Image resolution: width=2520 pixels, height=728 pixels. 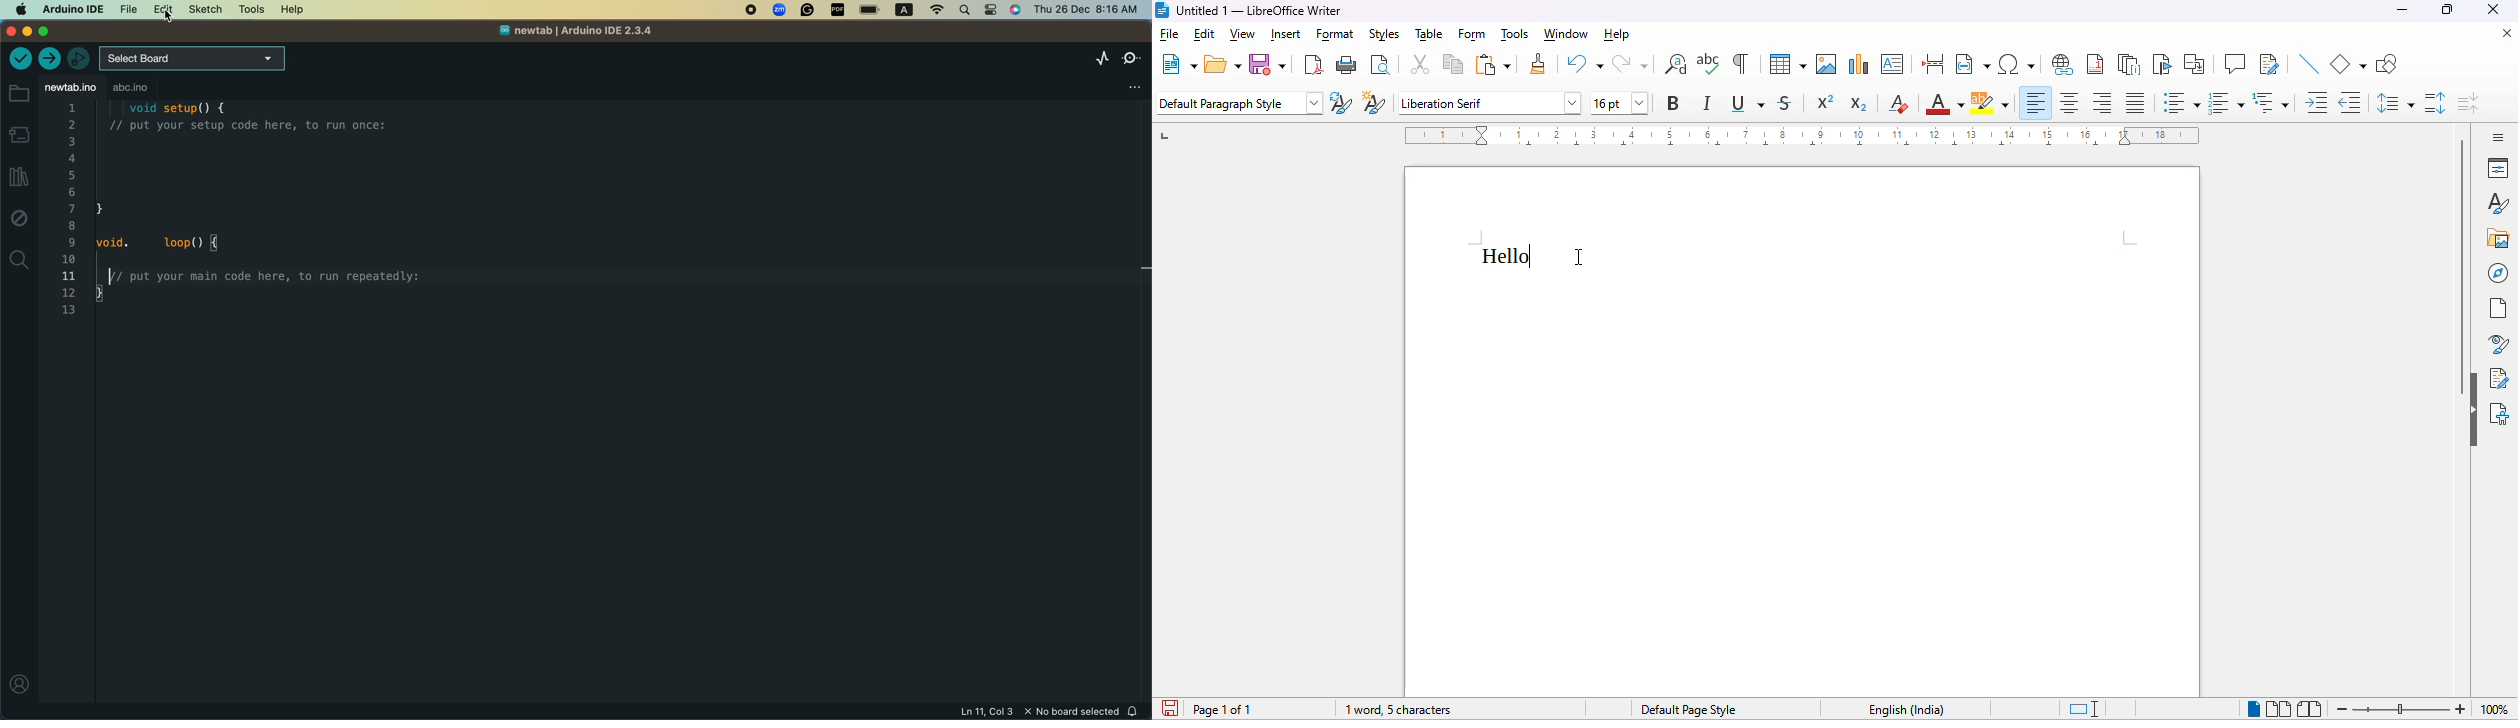 What do you see at coordinates (1203, 34) in the screenshot?
I see `edit` at bounding box center [1203, 34].